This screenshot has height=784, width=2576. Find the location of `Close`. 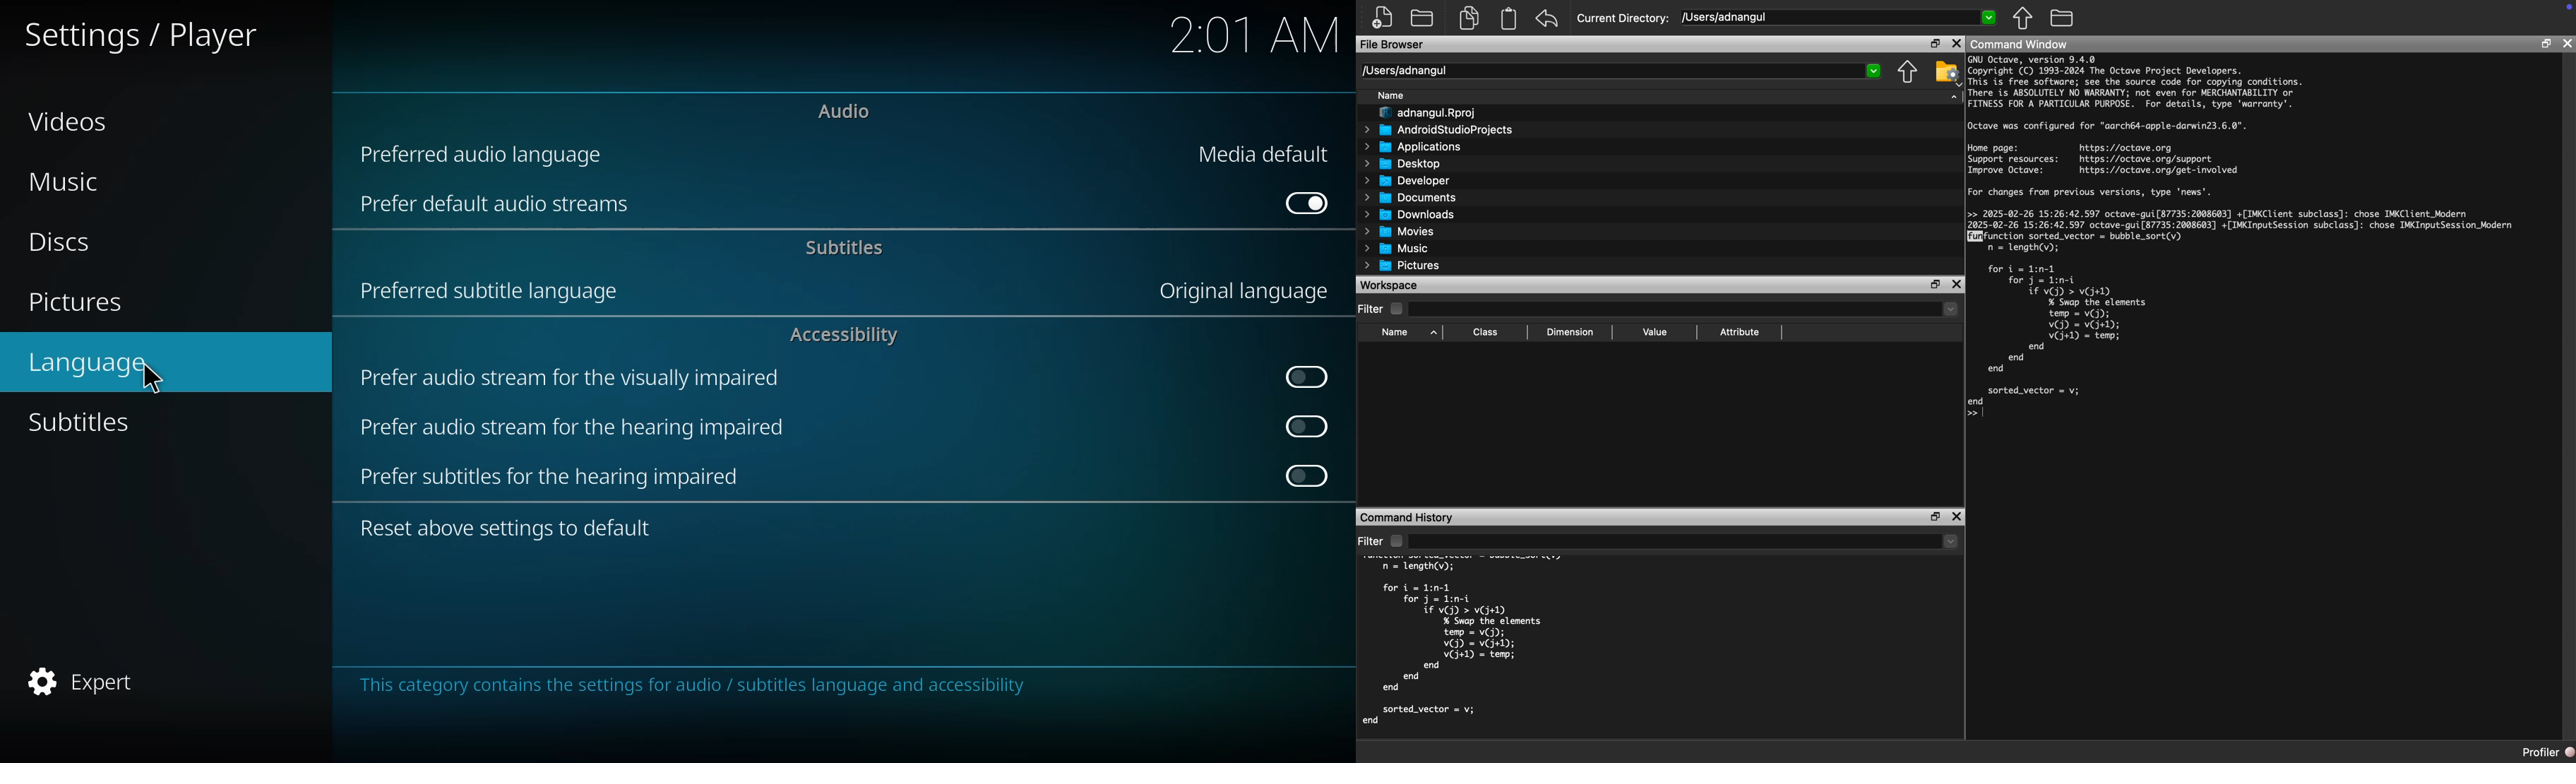

Close is located at coordinates (1957, 517).